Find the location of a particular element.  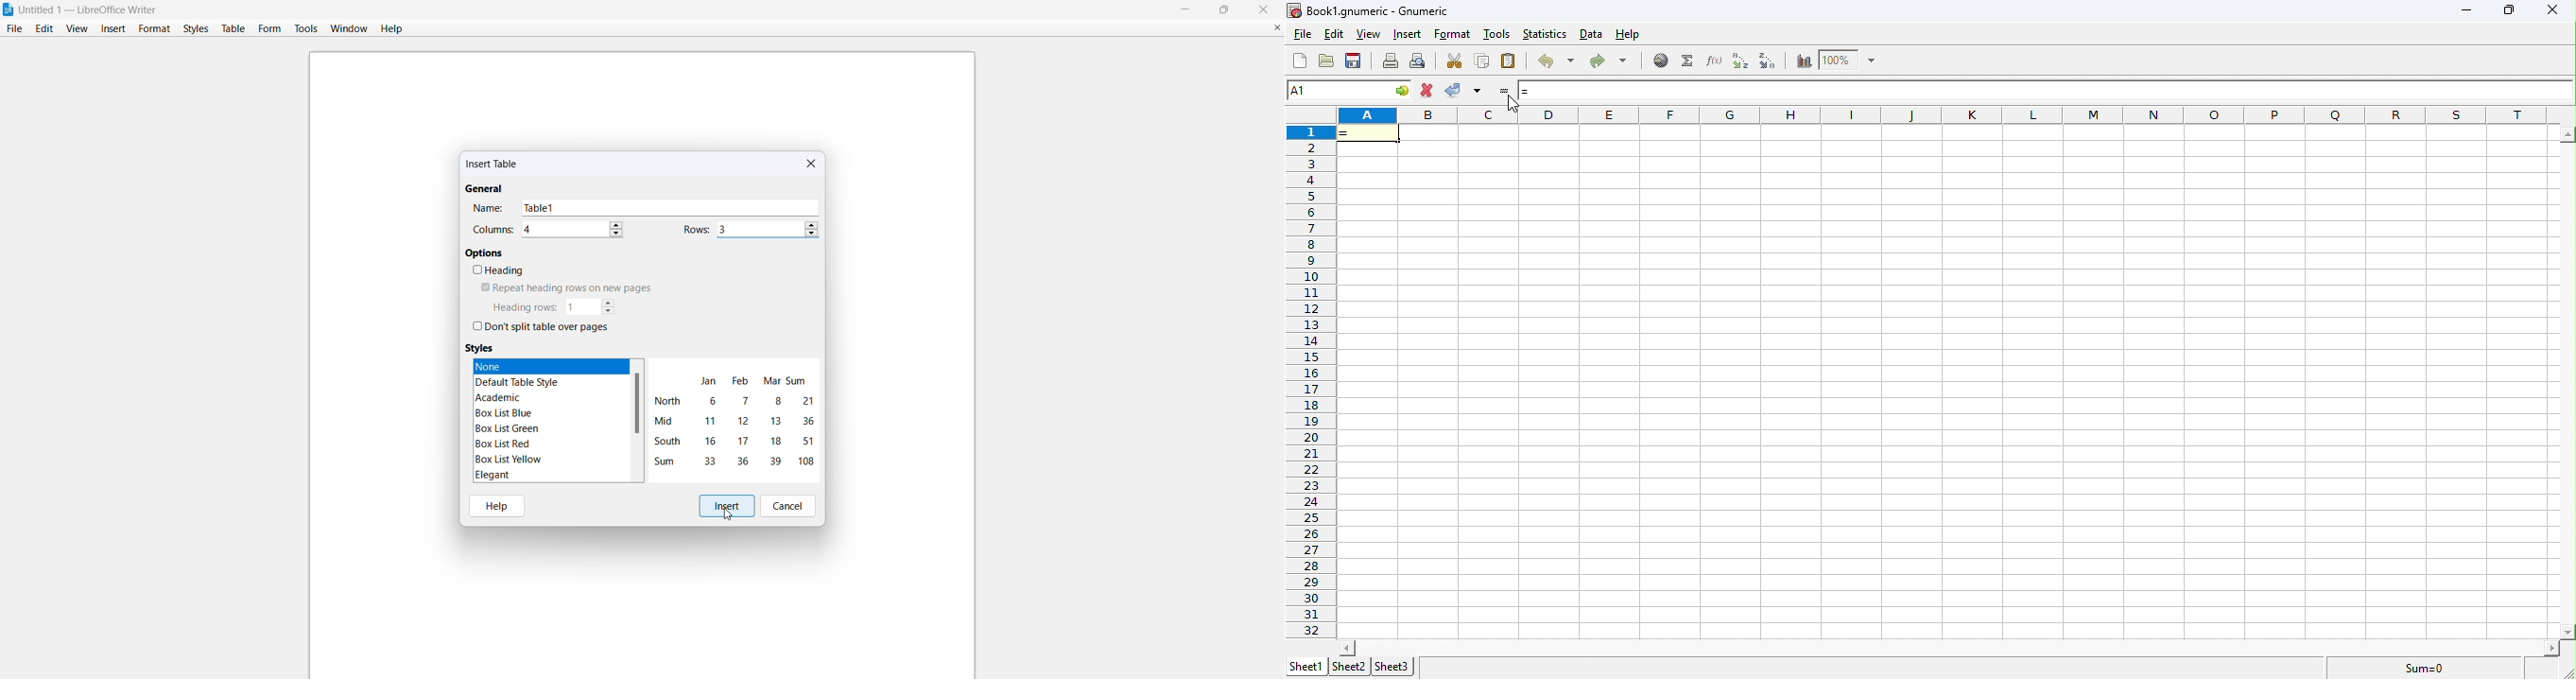

maximize is located at coordinates (2508, 10).